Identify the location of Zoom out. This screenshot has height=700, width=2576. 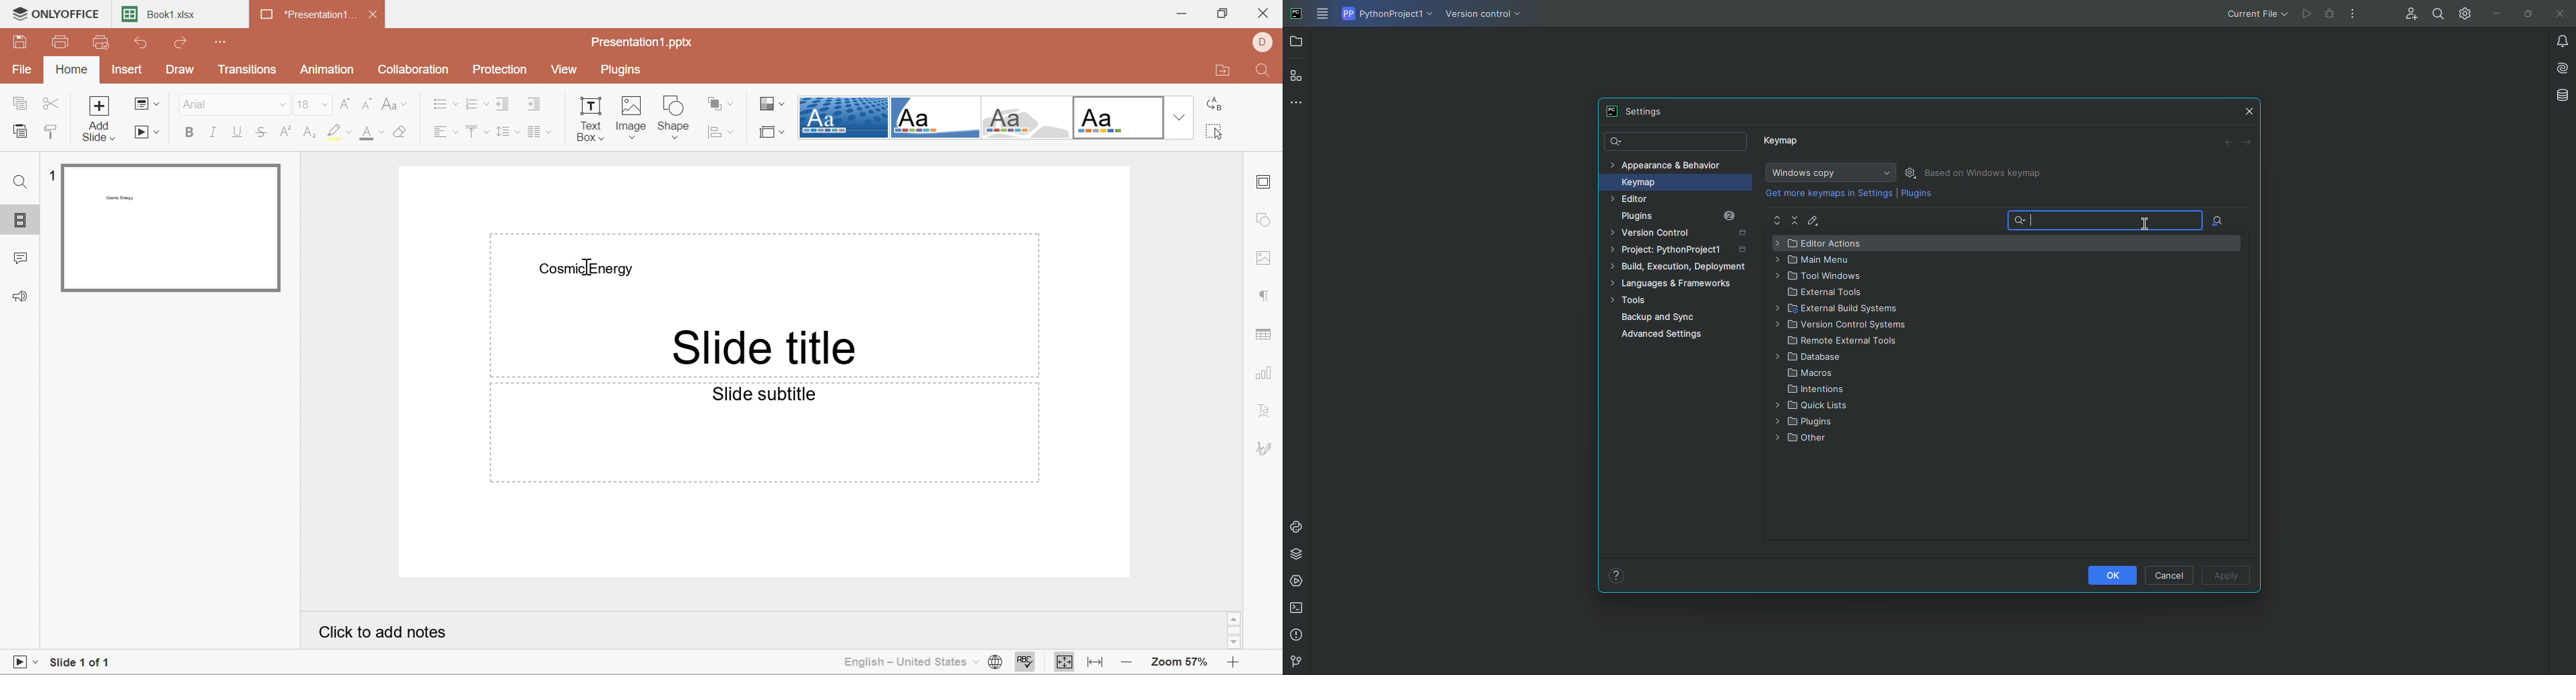
(1125, 662).